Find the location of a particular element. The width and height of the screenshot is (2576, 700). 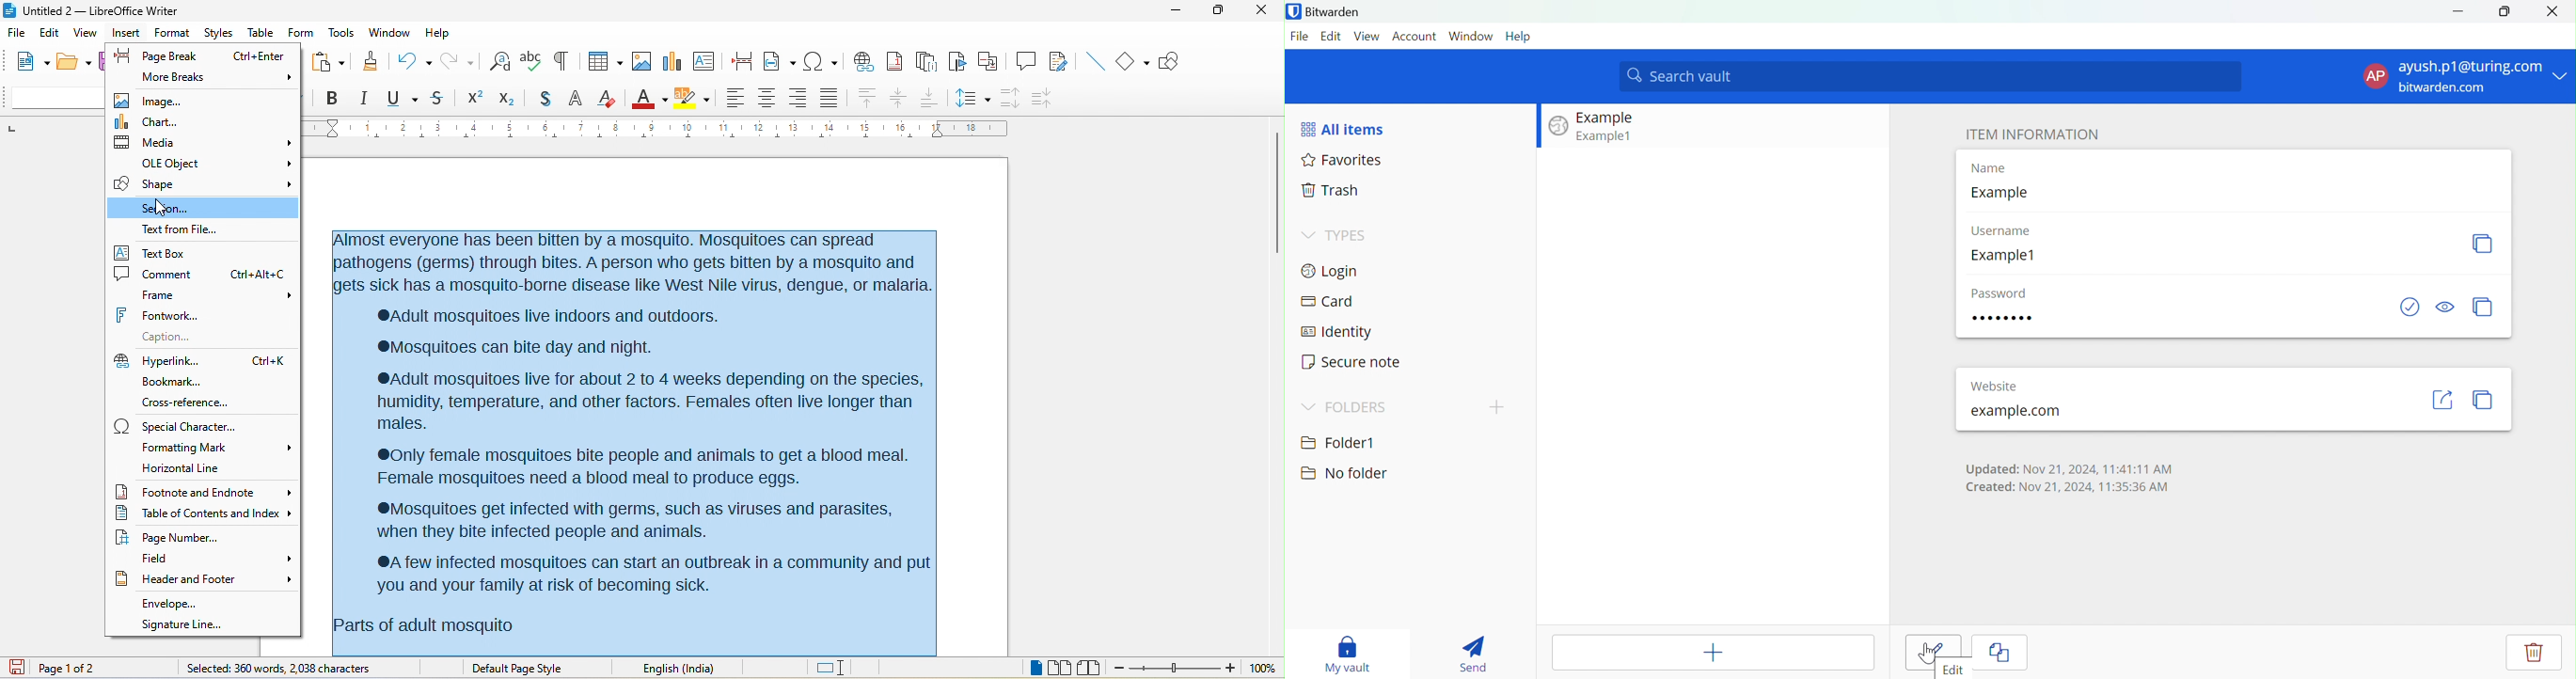

bookmark is located at coordinates (203, 382).